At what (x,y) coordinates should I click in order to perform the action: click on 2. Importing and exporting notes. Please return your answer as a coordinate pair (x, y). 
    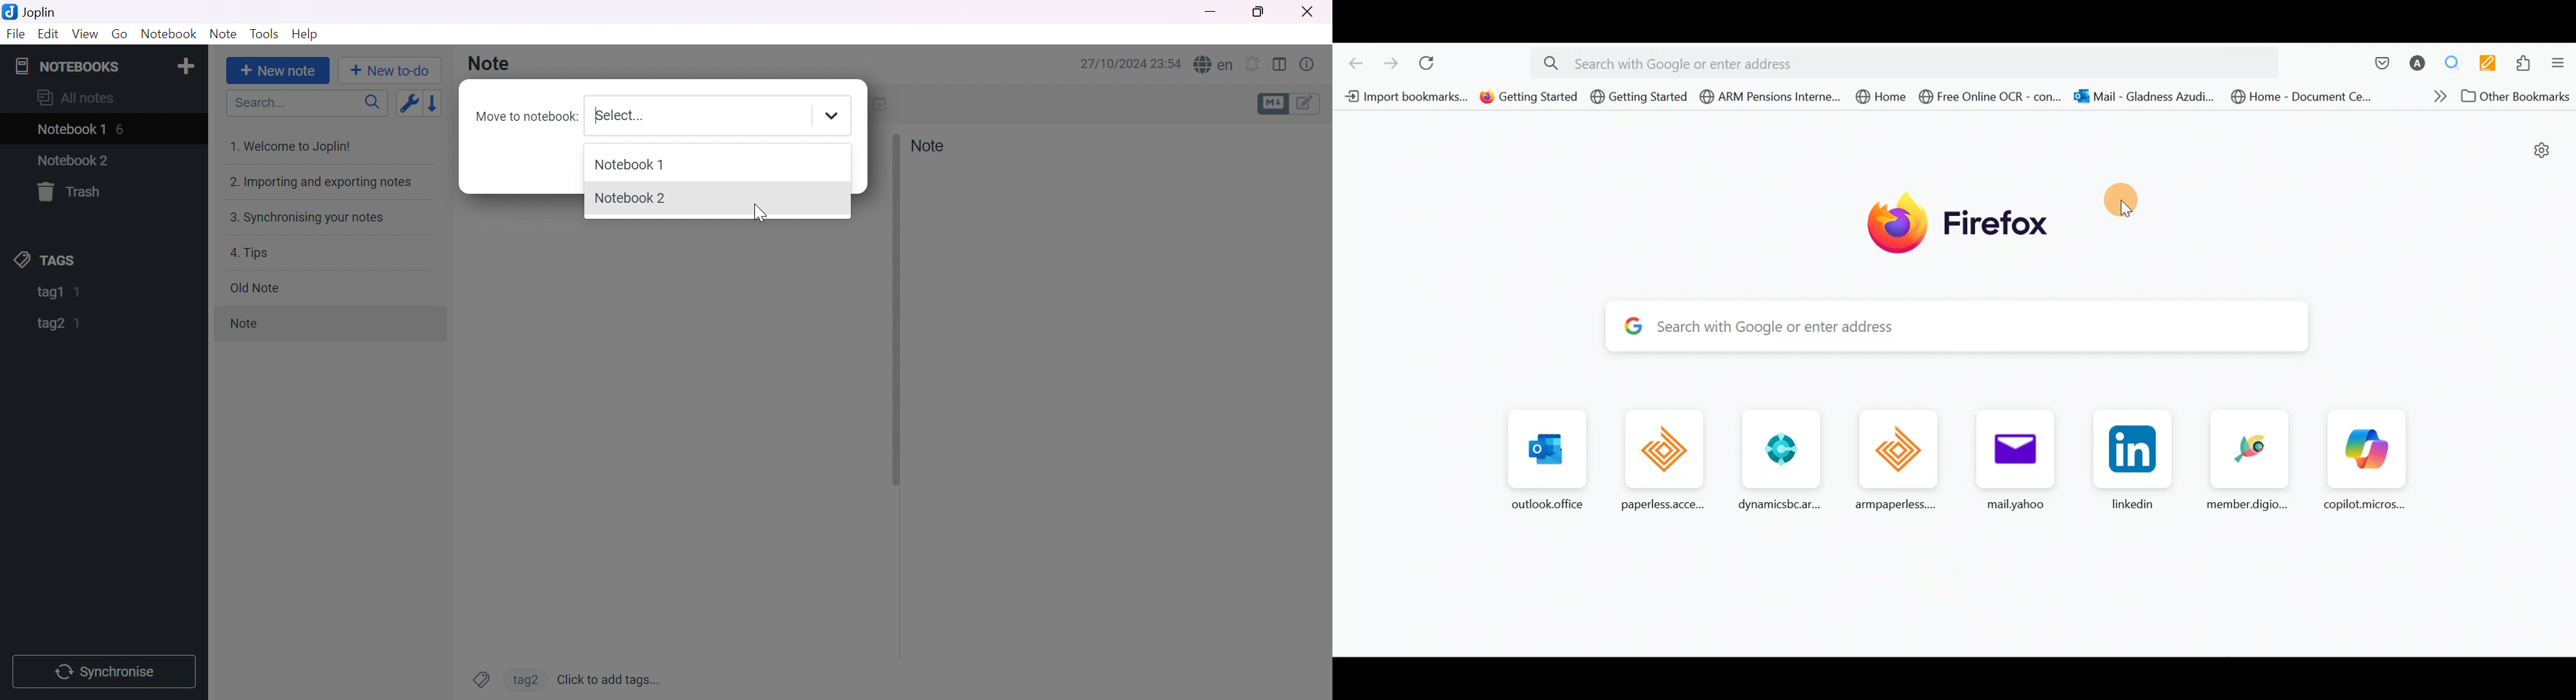
    Looking at the image, I should click on (320, 182).